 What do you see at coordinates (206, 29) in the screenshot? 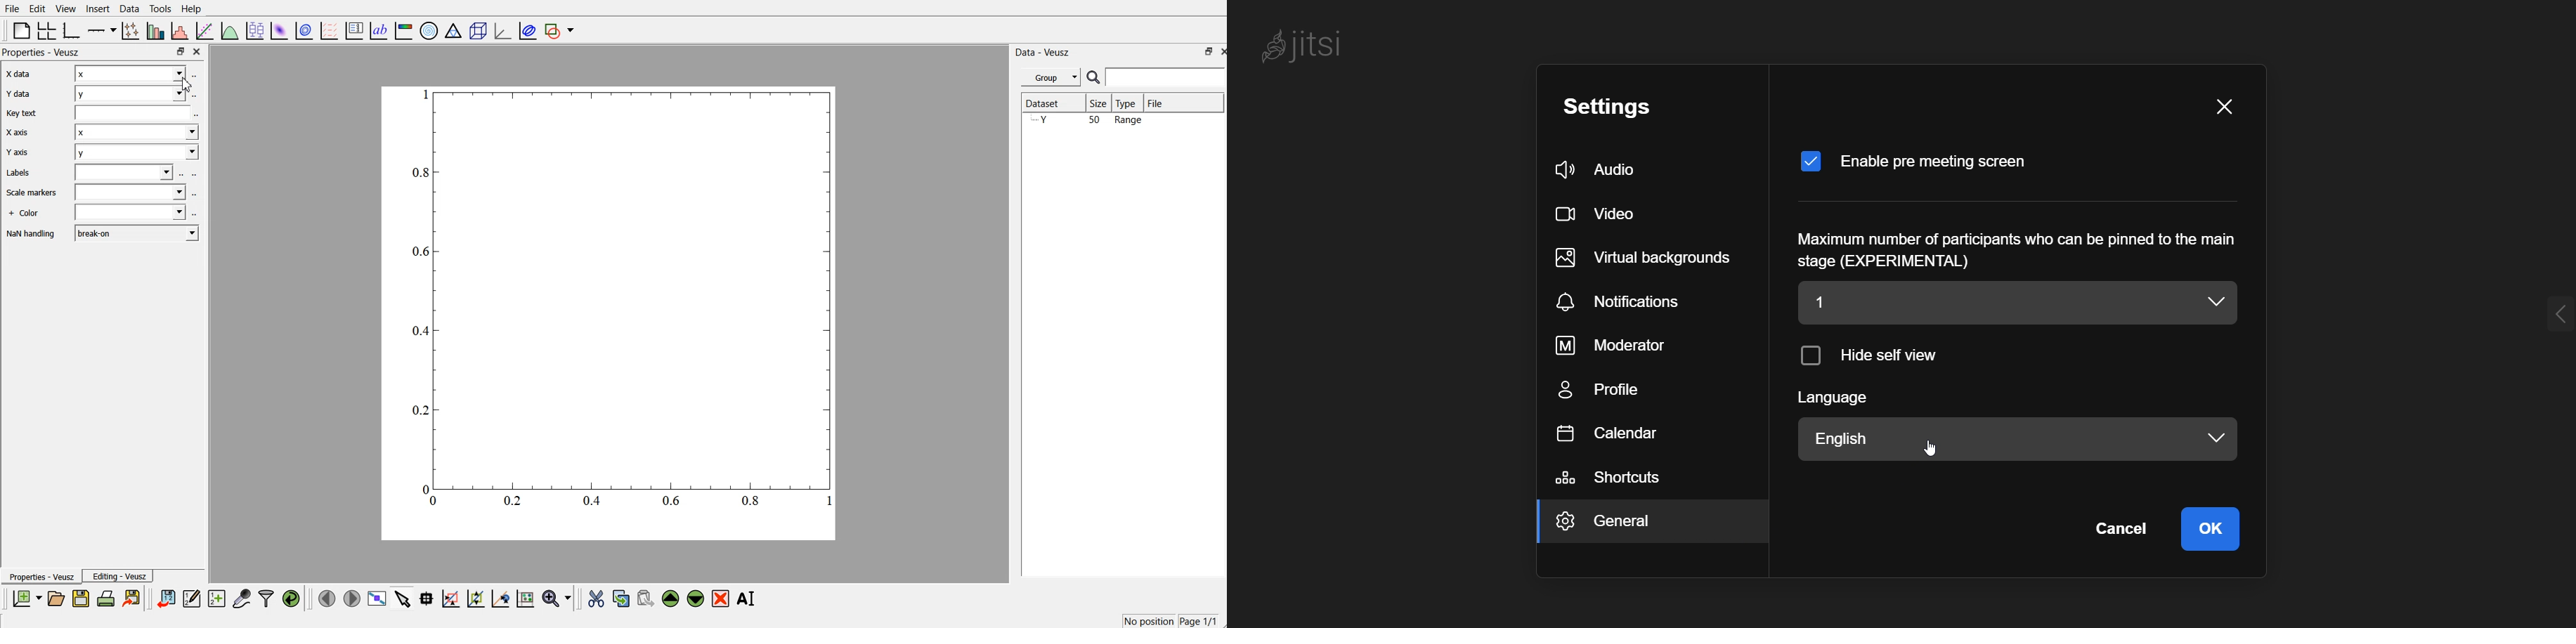
I see `fit a function` at bounding box center [206, 29].